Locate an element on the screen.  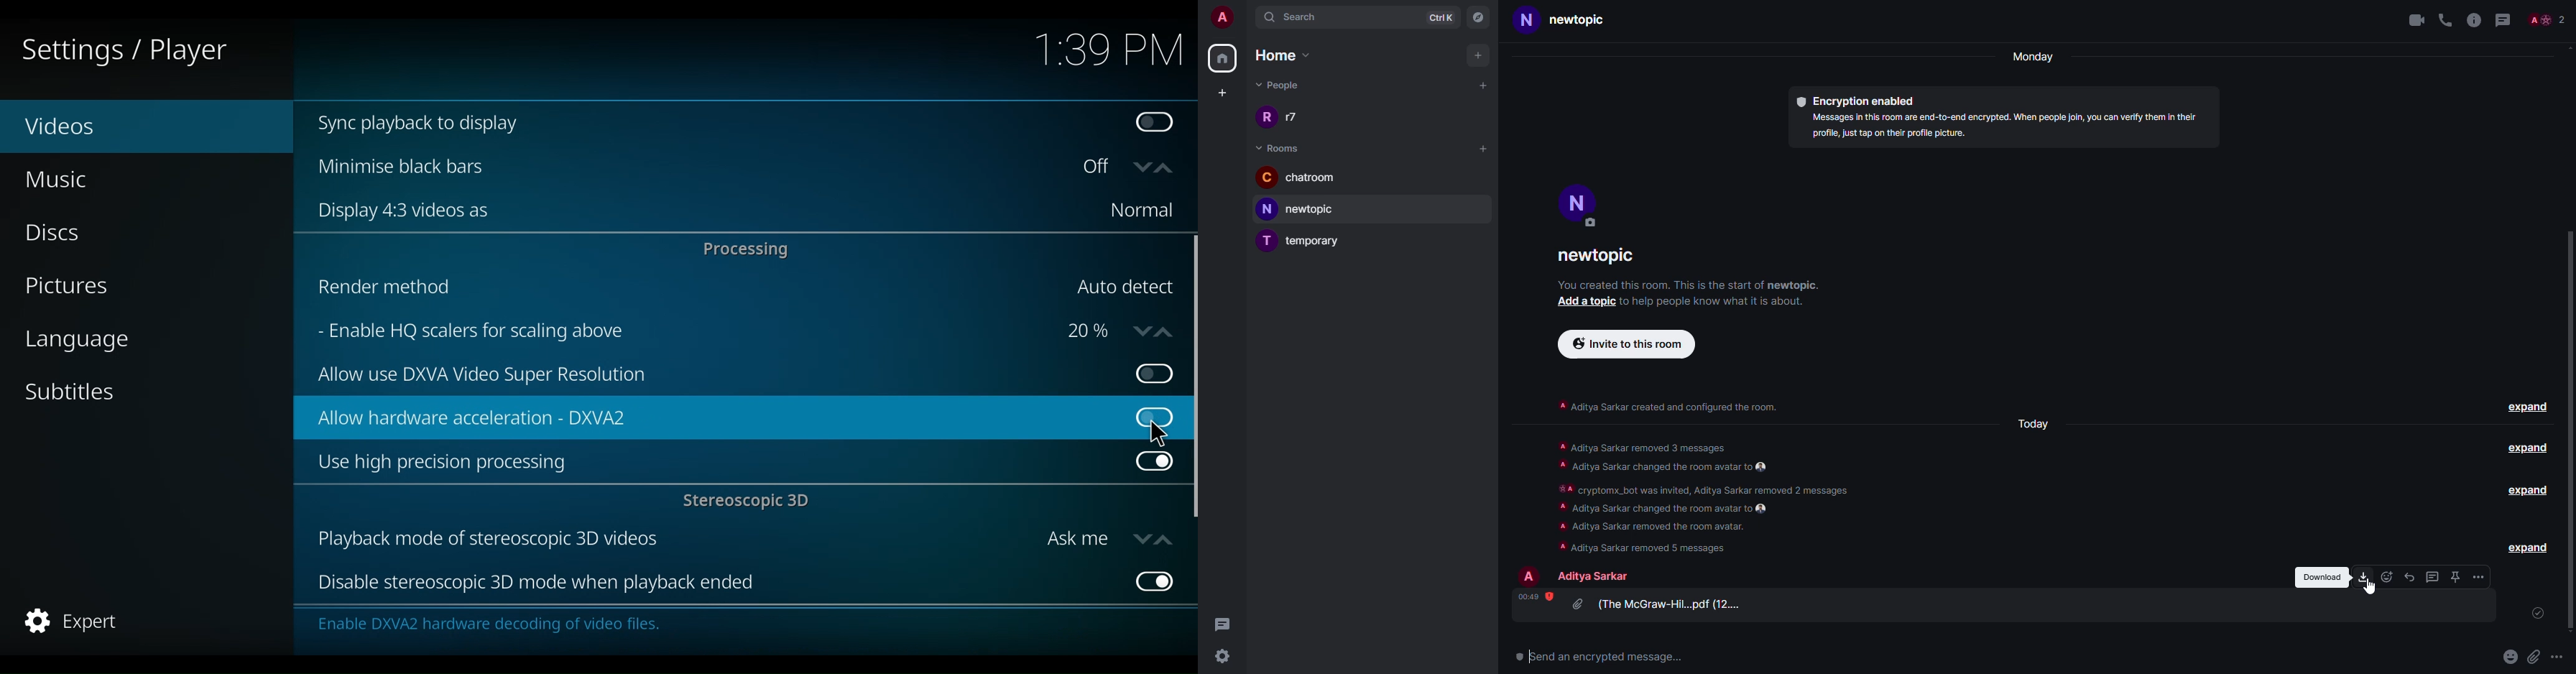
room is located at coordinates (1304, 178).